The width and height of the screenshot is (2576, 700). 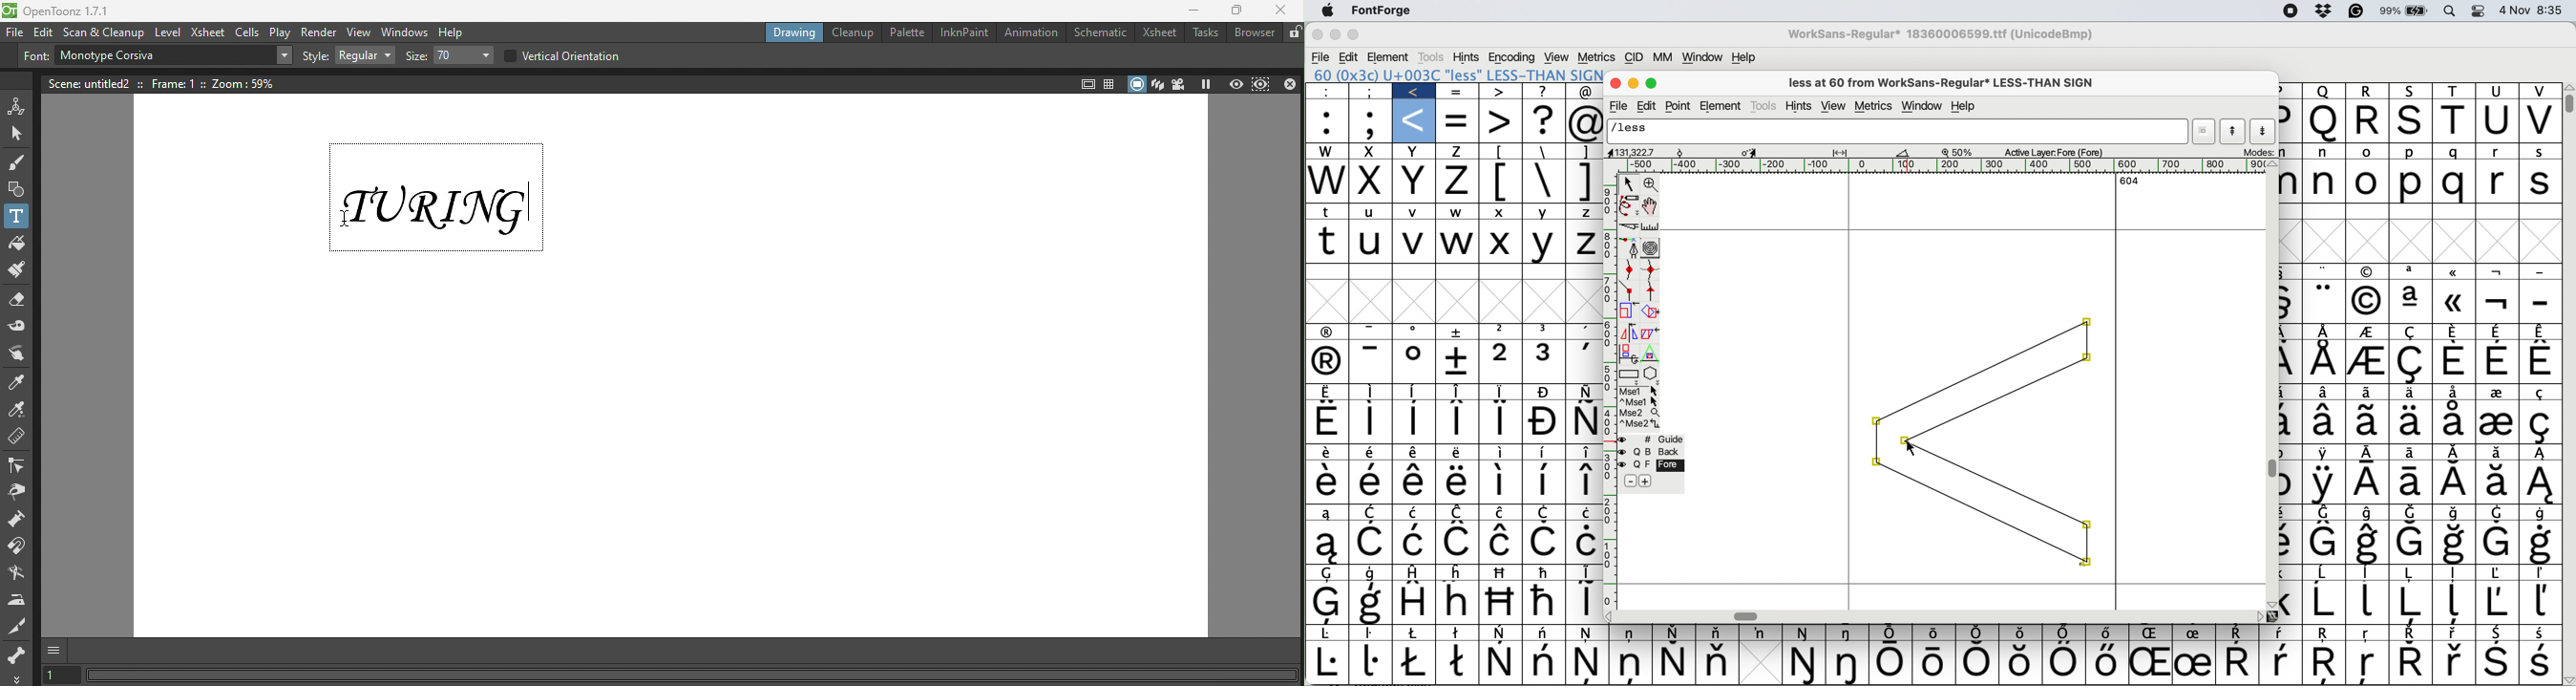 I want to click on <, so click(x=1415, y=121).